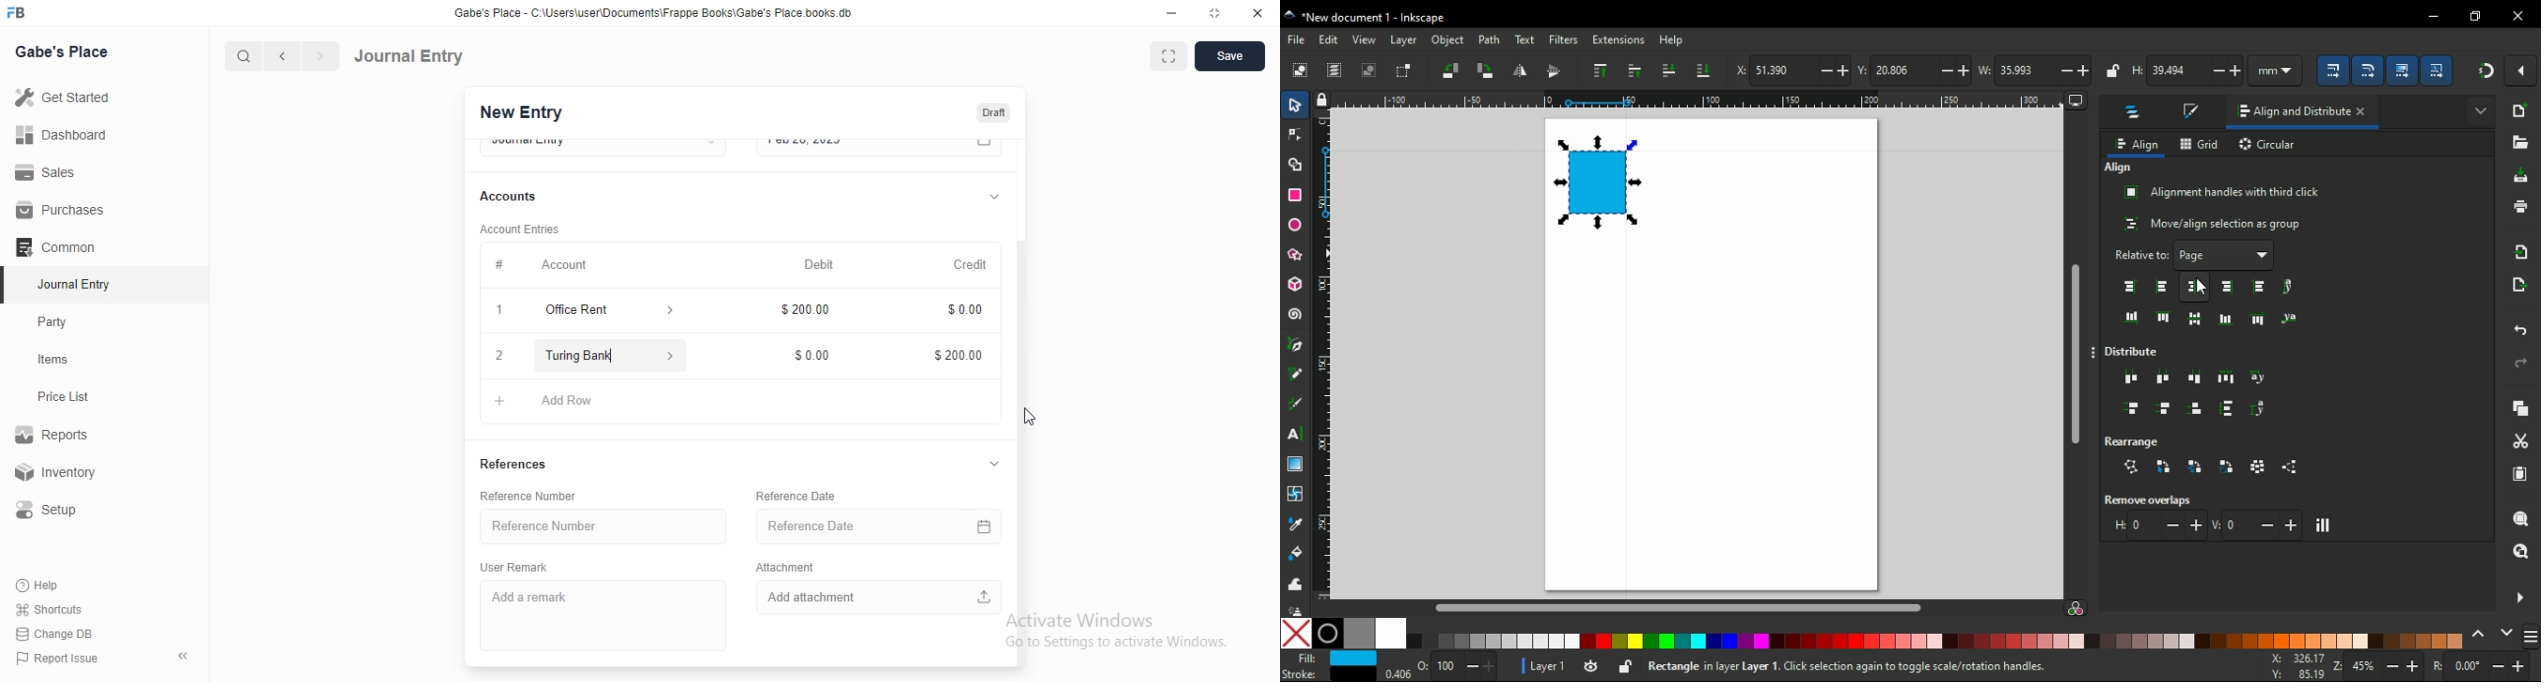 The image size is (2548, 700). I want to click on distribute horizontally with even spacing between centers, so click(2164, 377).